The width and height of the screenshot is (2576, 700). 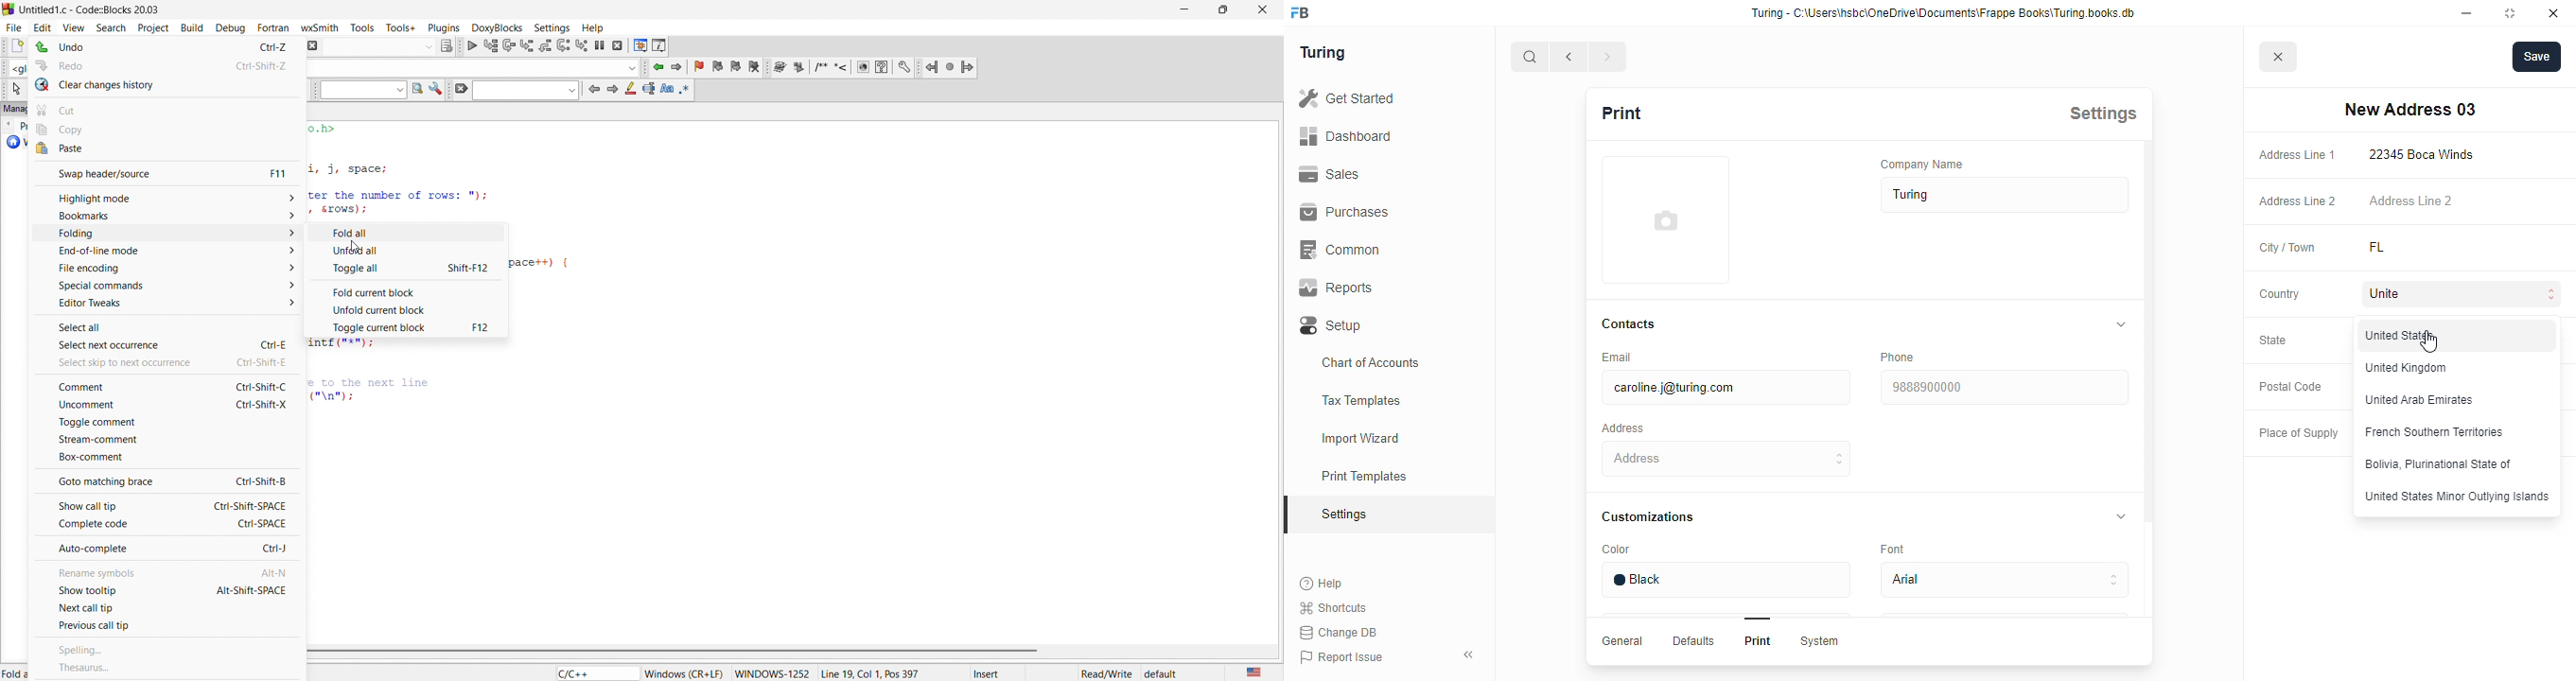 What do you see at coordinates (2537, 57) in the screenshot?
I see `save` at bounding box center [2537, 57].